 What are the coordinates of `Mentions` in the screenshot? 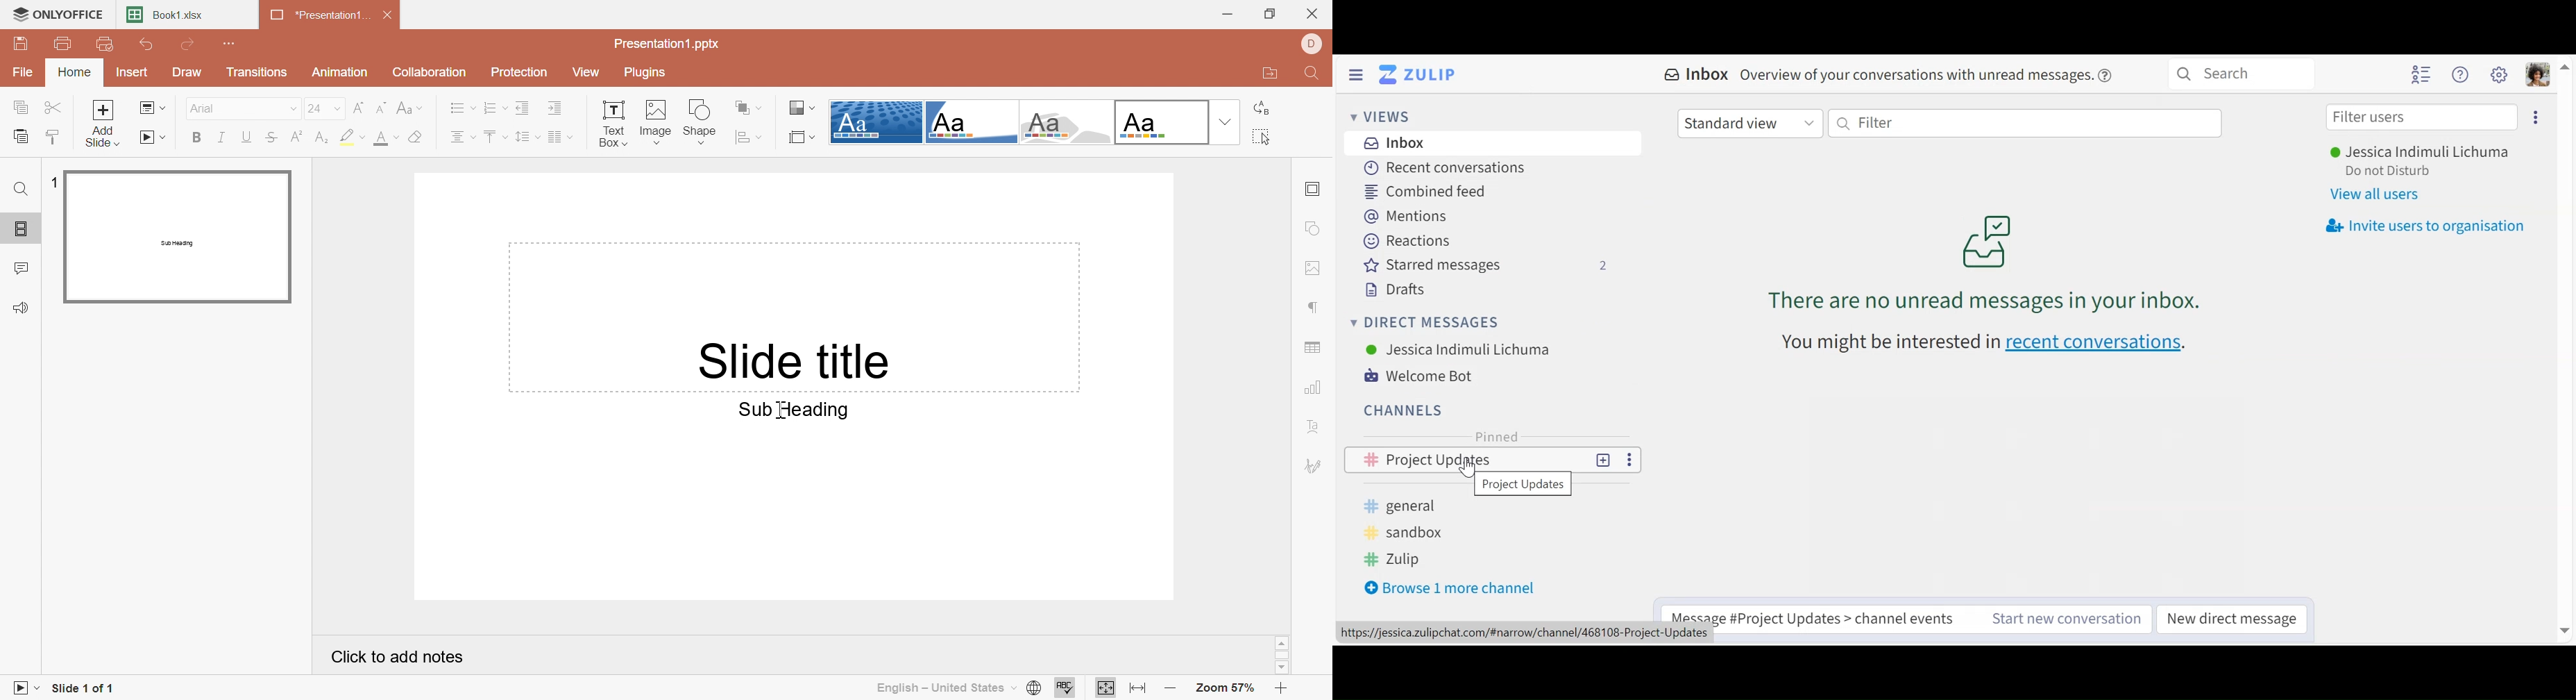 It's located at (1409, 216).